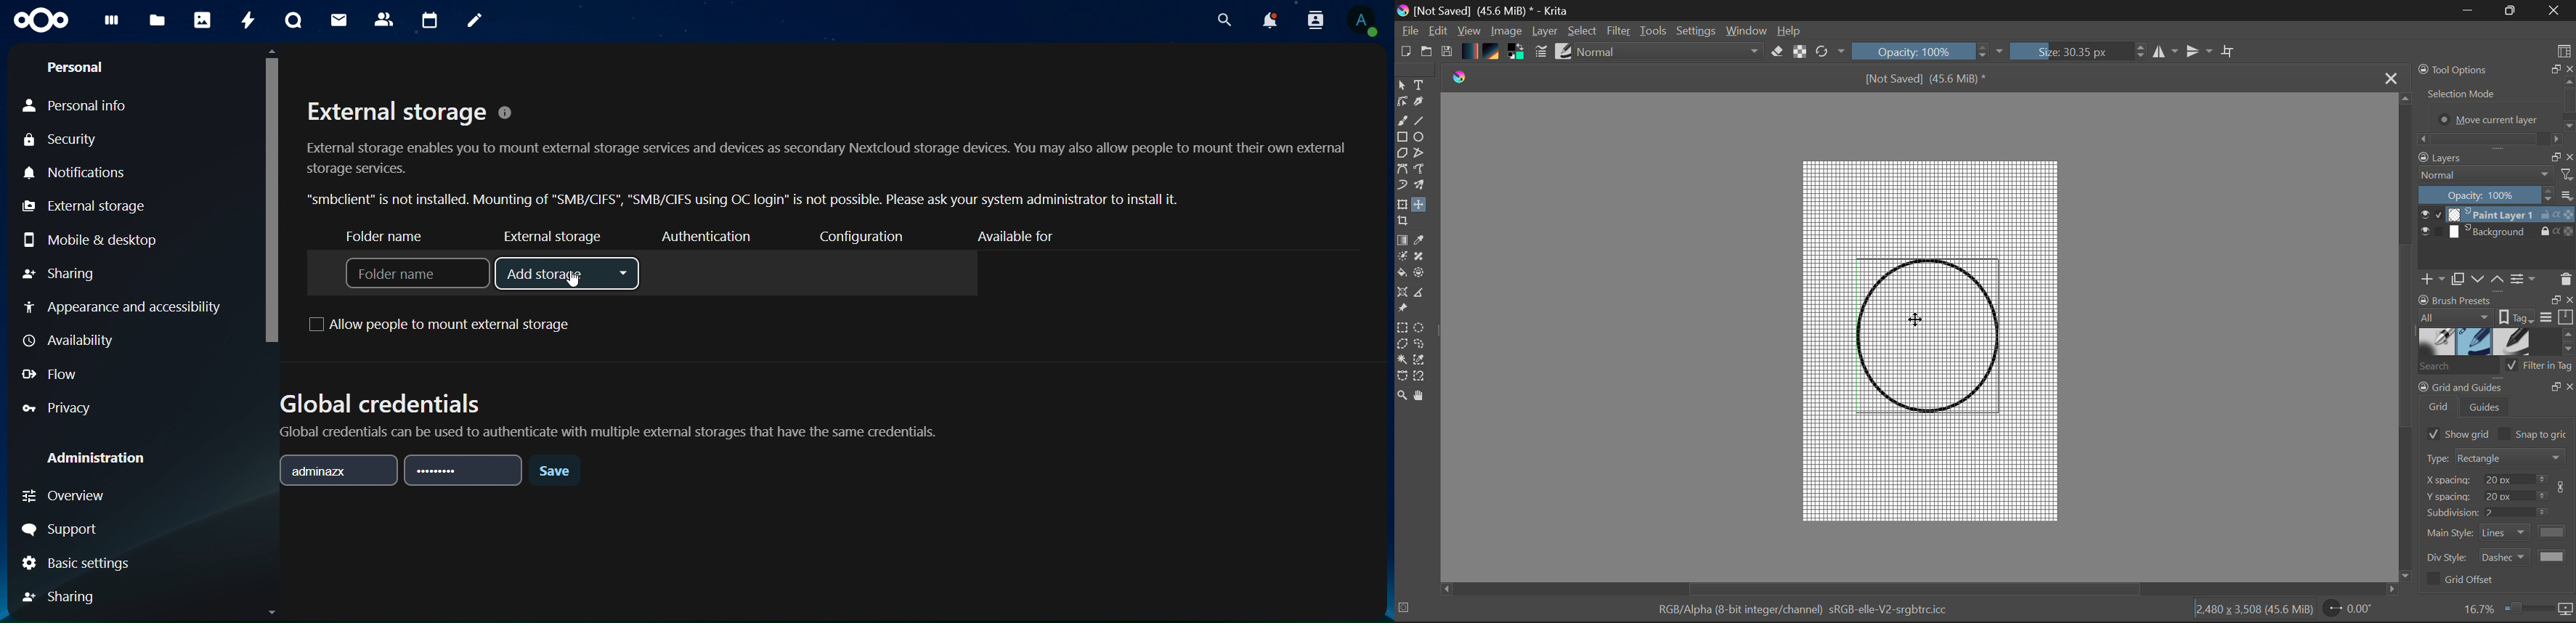  What do you see at coordinates (53, 375) in the screenshot?
I see `flow` at bounding box center [53, 375].